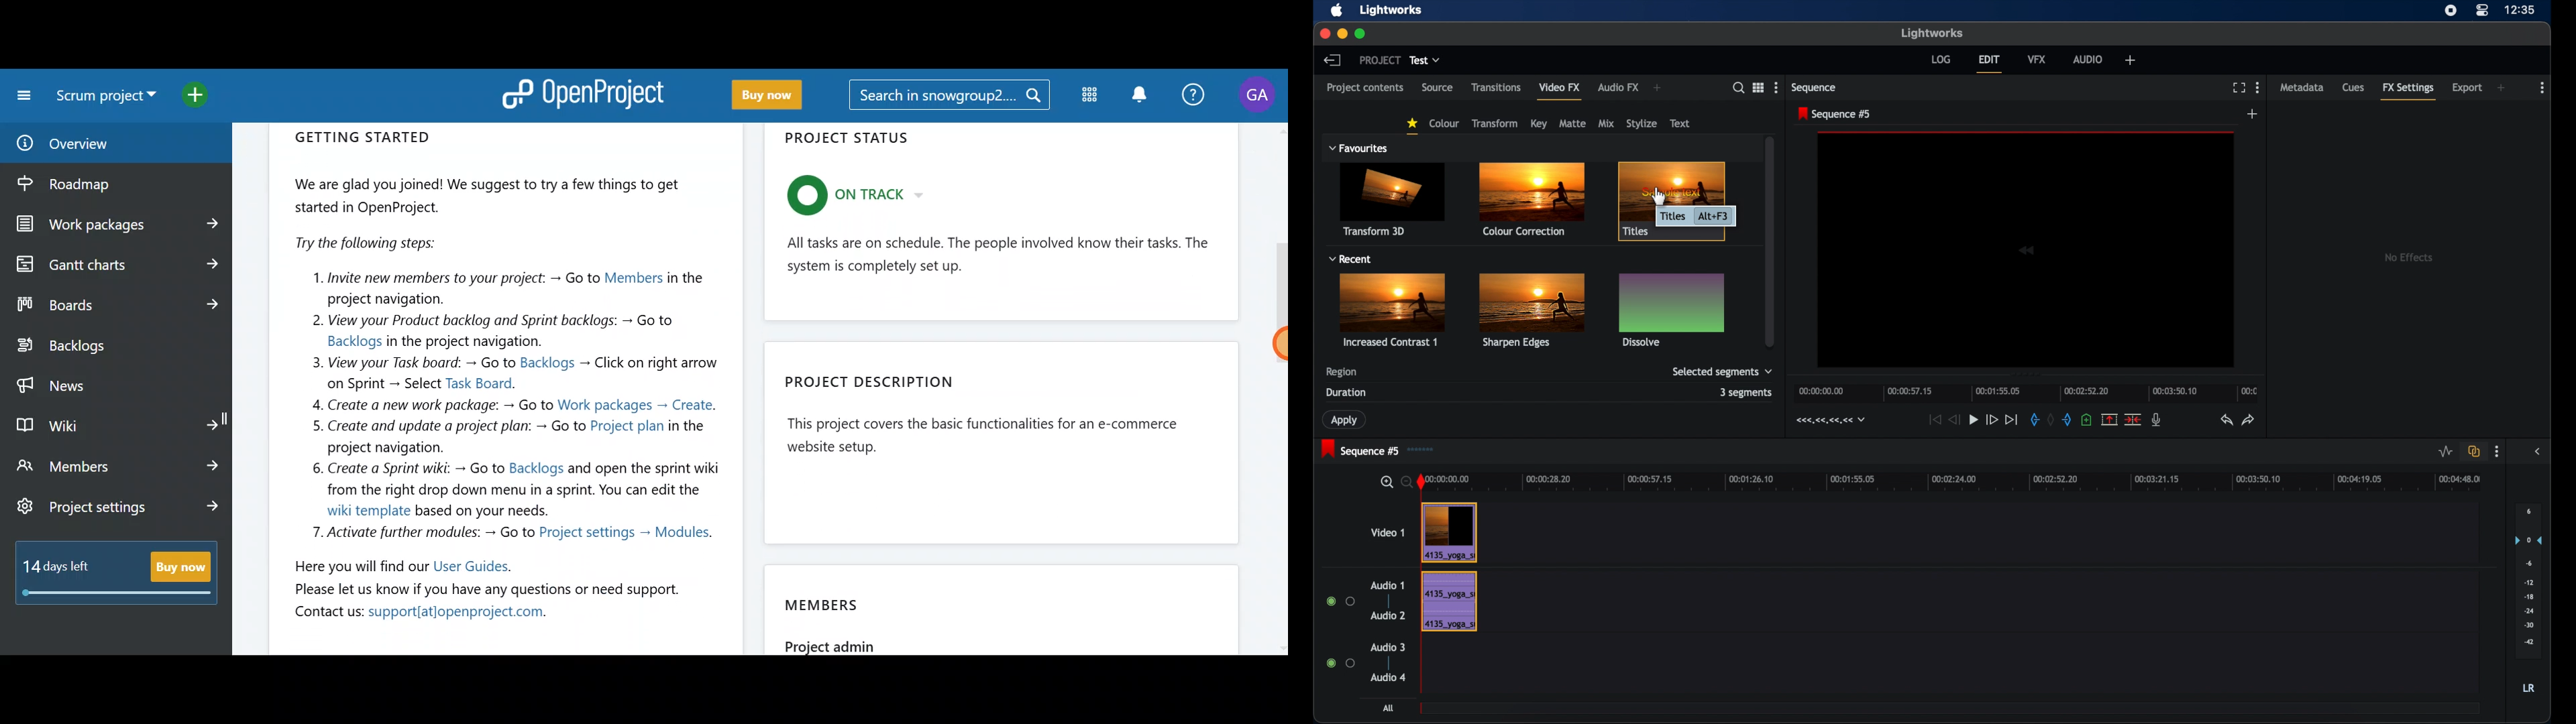  What do you see at coordinates (587, 93) in the screenshot?
I see `OpenProject` at bounding box center [587, 93].